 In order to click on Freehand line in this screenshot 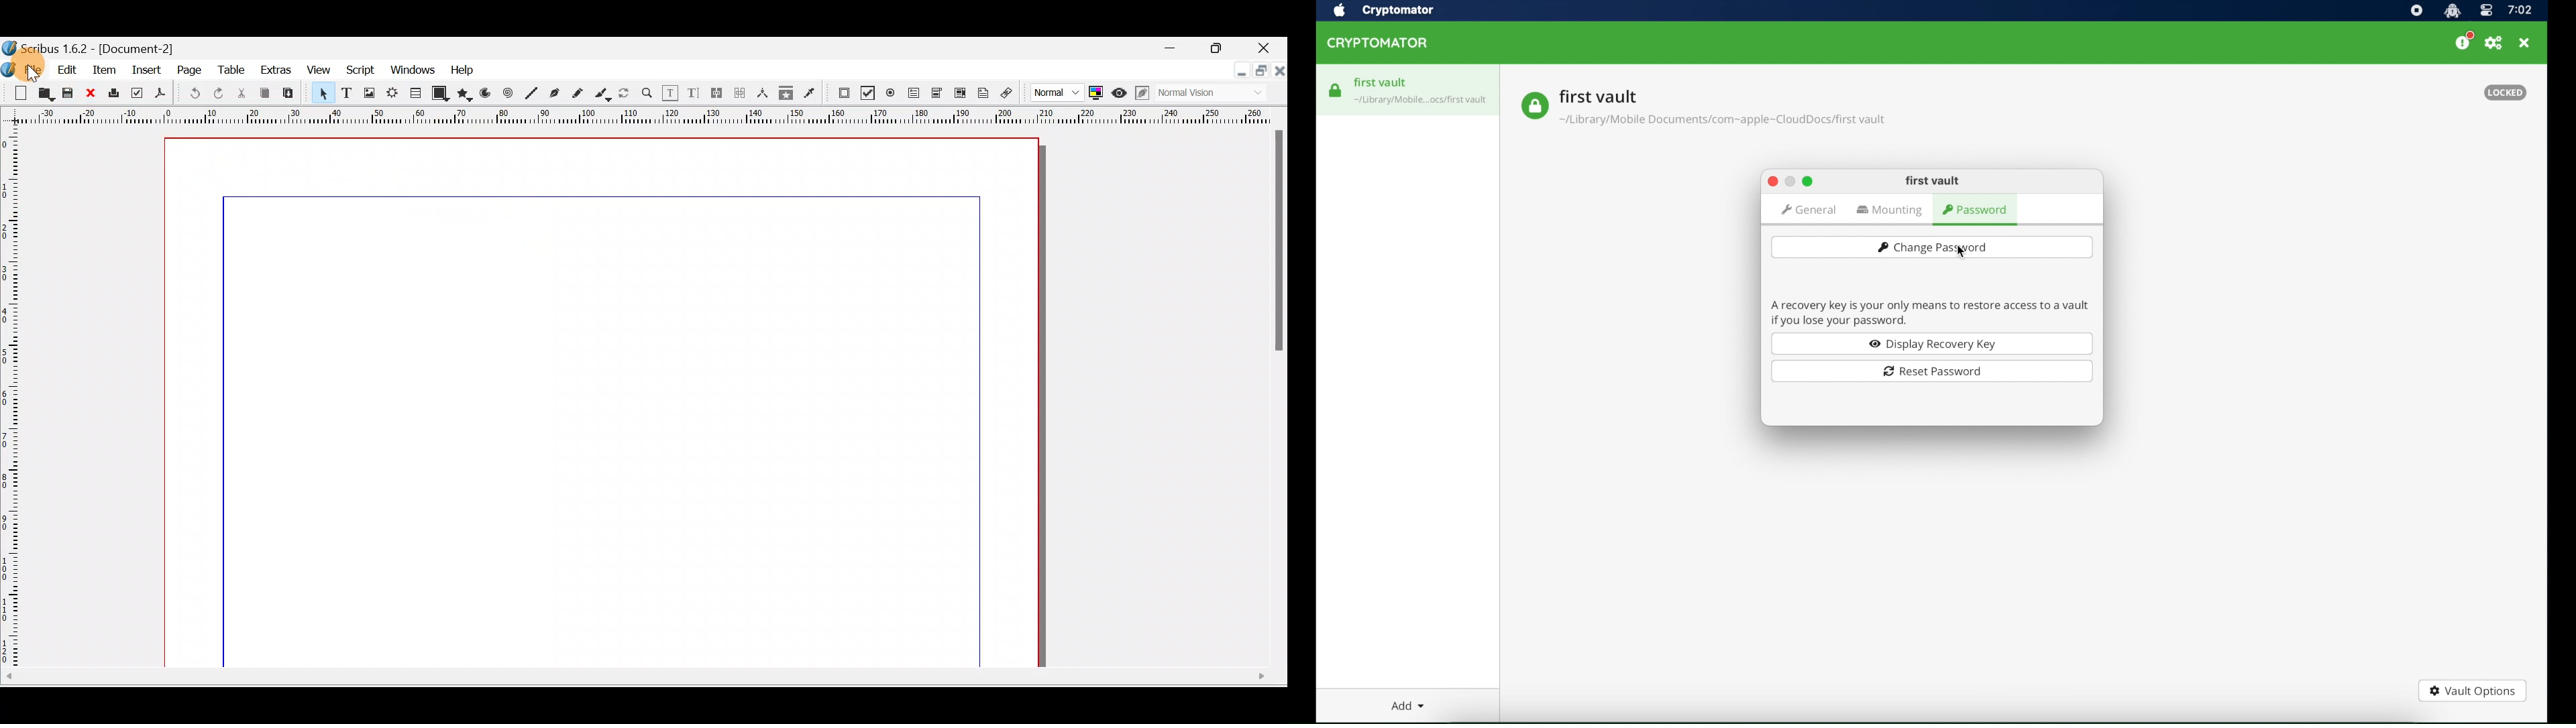, I will do `click(582, 93)`.